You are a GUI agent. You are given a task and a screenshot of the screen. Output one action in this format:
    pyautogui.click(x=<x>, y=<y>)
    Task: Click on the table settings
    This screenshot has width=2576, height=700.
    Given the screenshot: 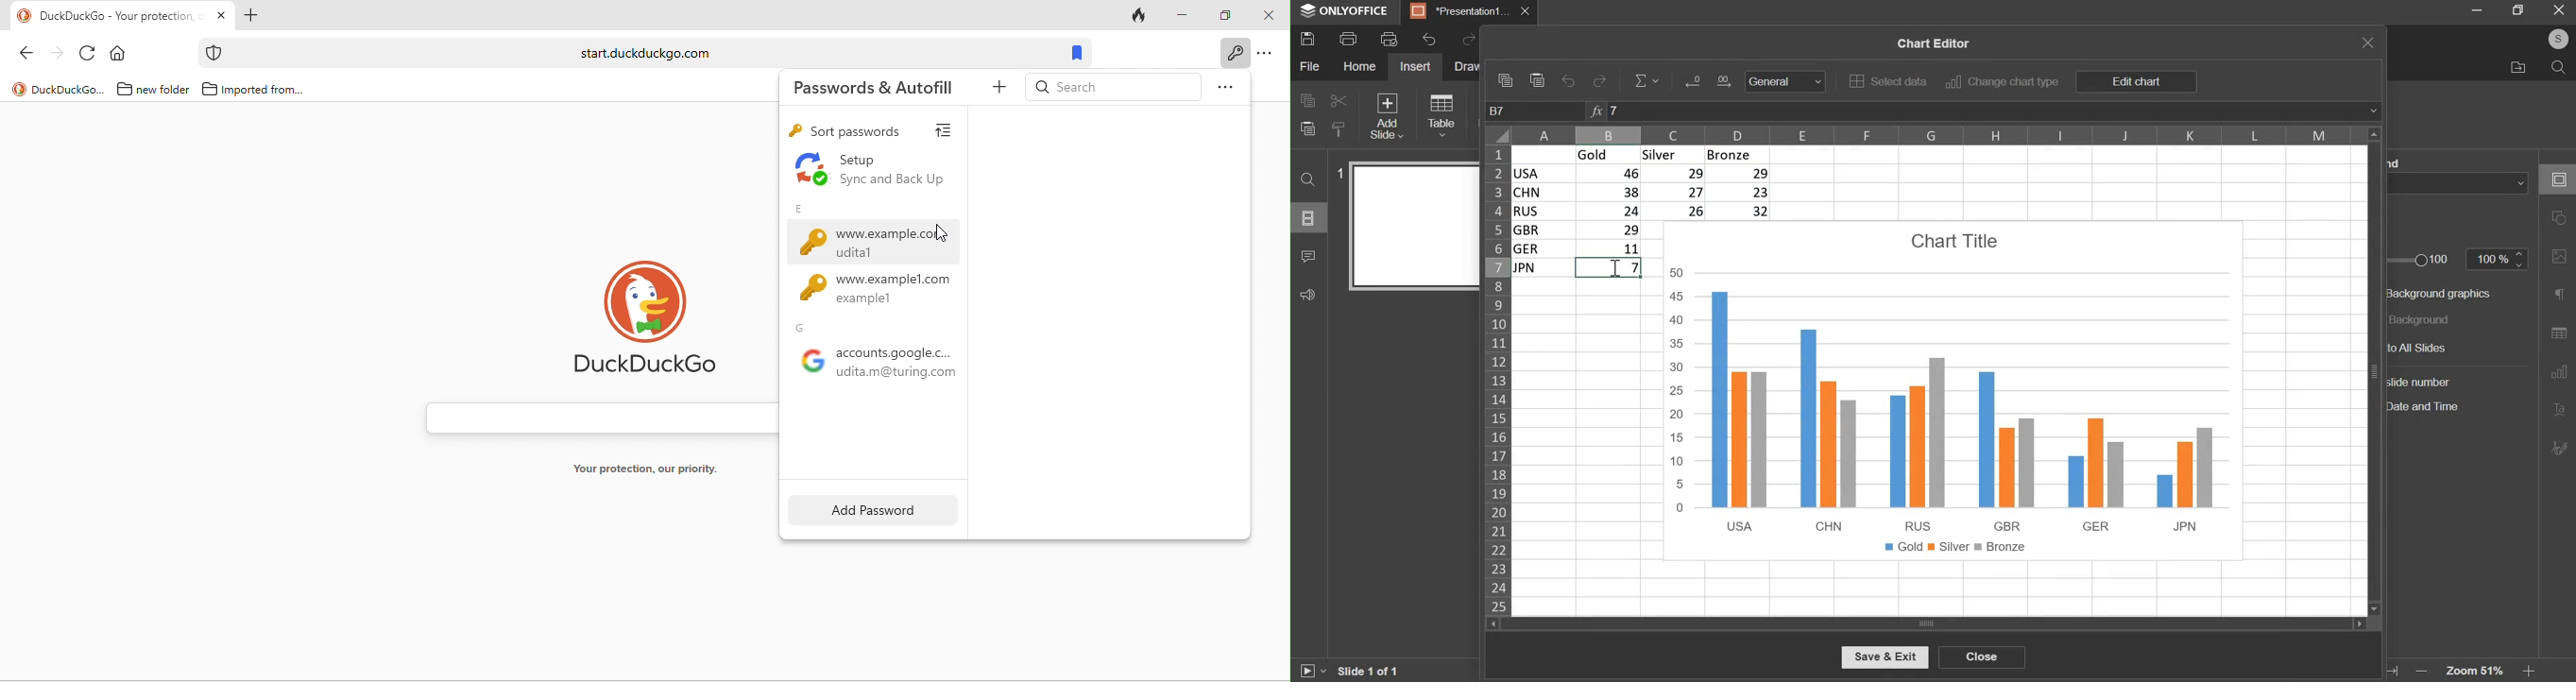 What is the action you would take?
    pyautogui.click(x=2557, y=335)
    